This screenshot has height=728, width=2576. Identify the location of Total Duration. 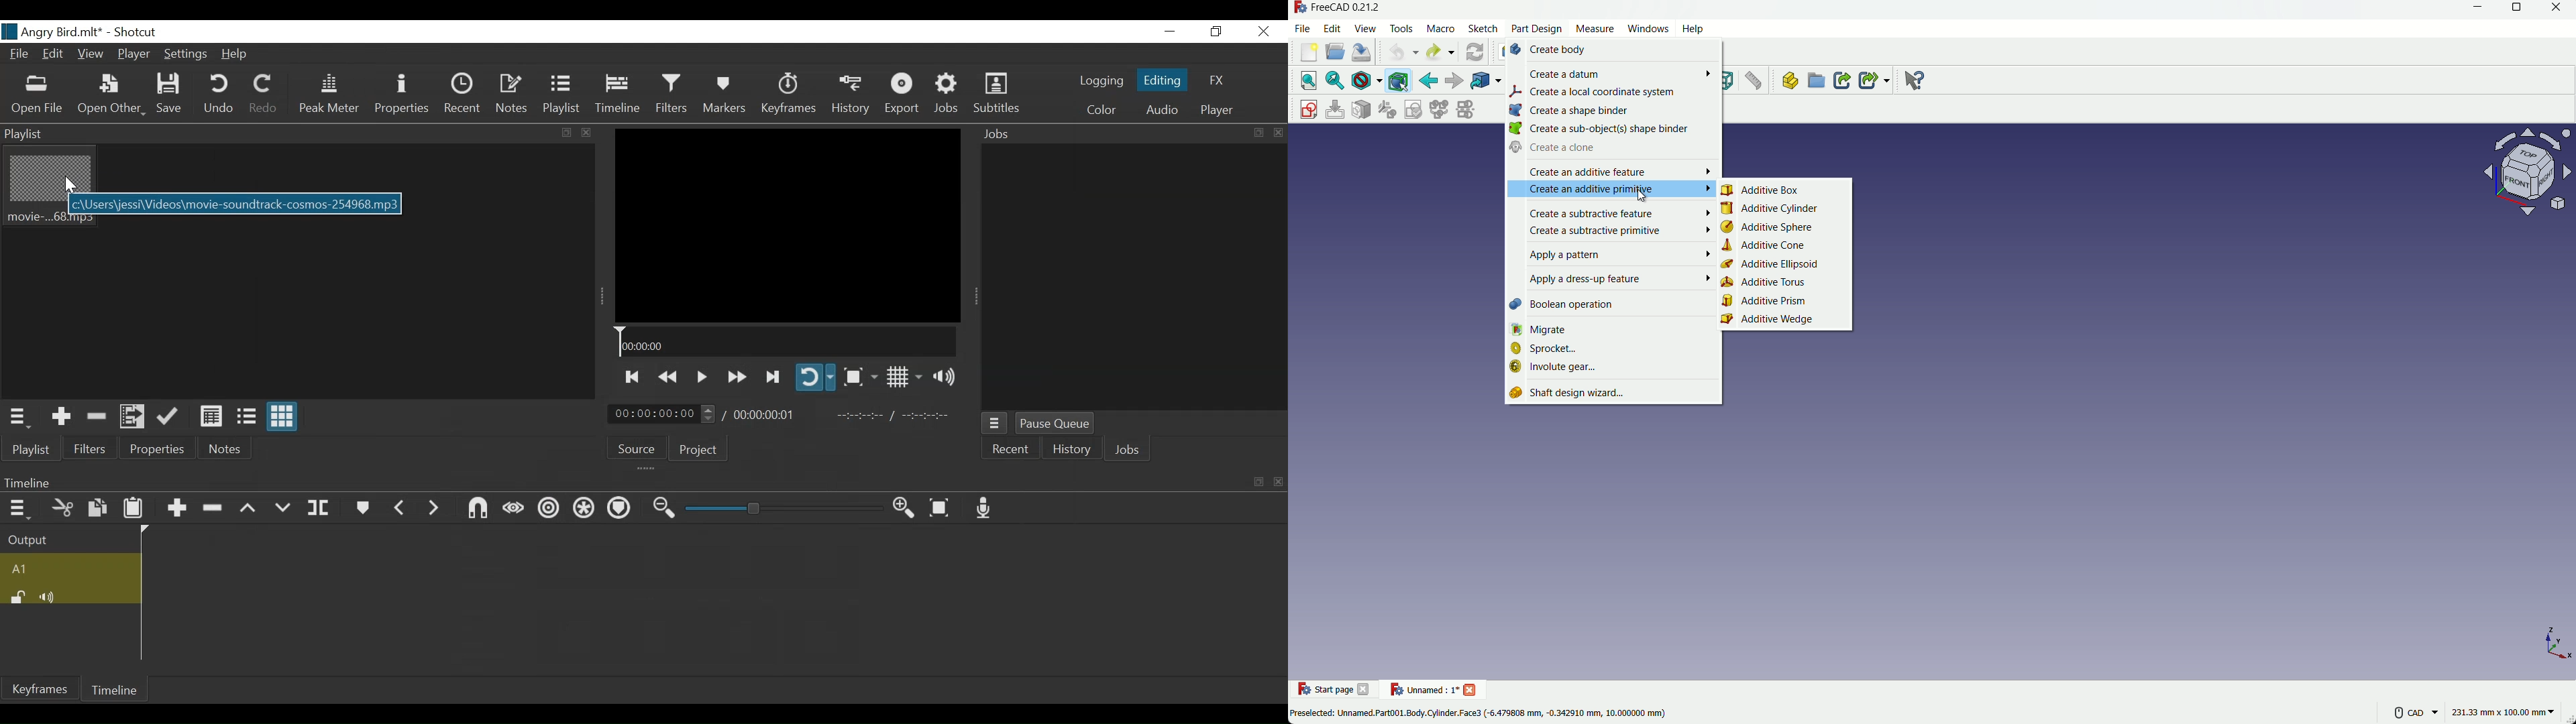
(768, 414).